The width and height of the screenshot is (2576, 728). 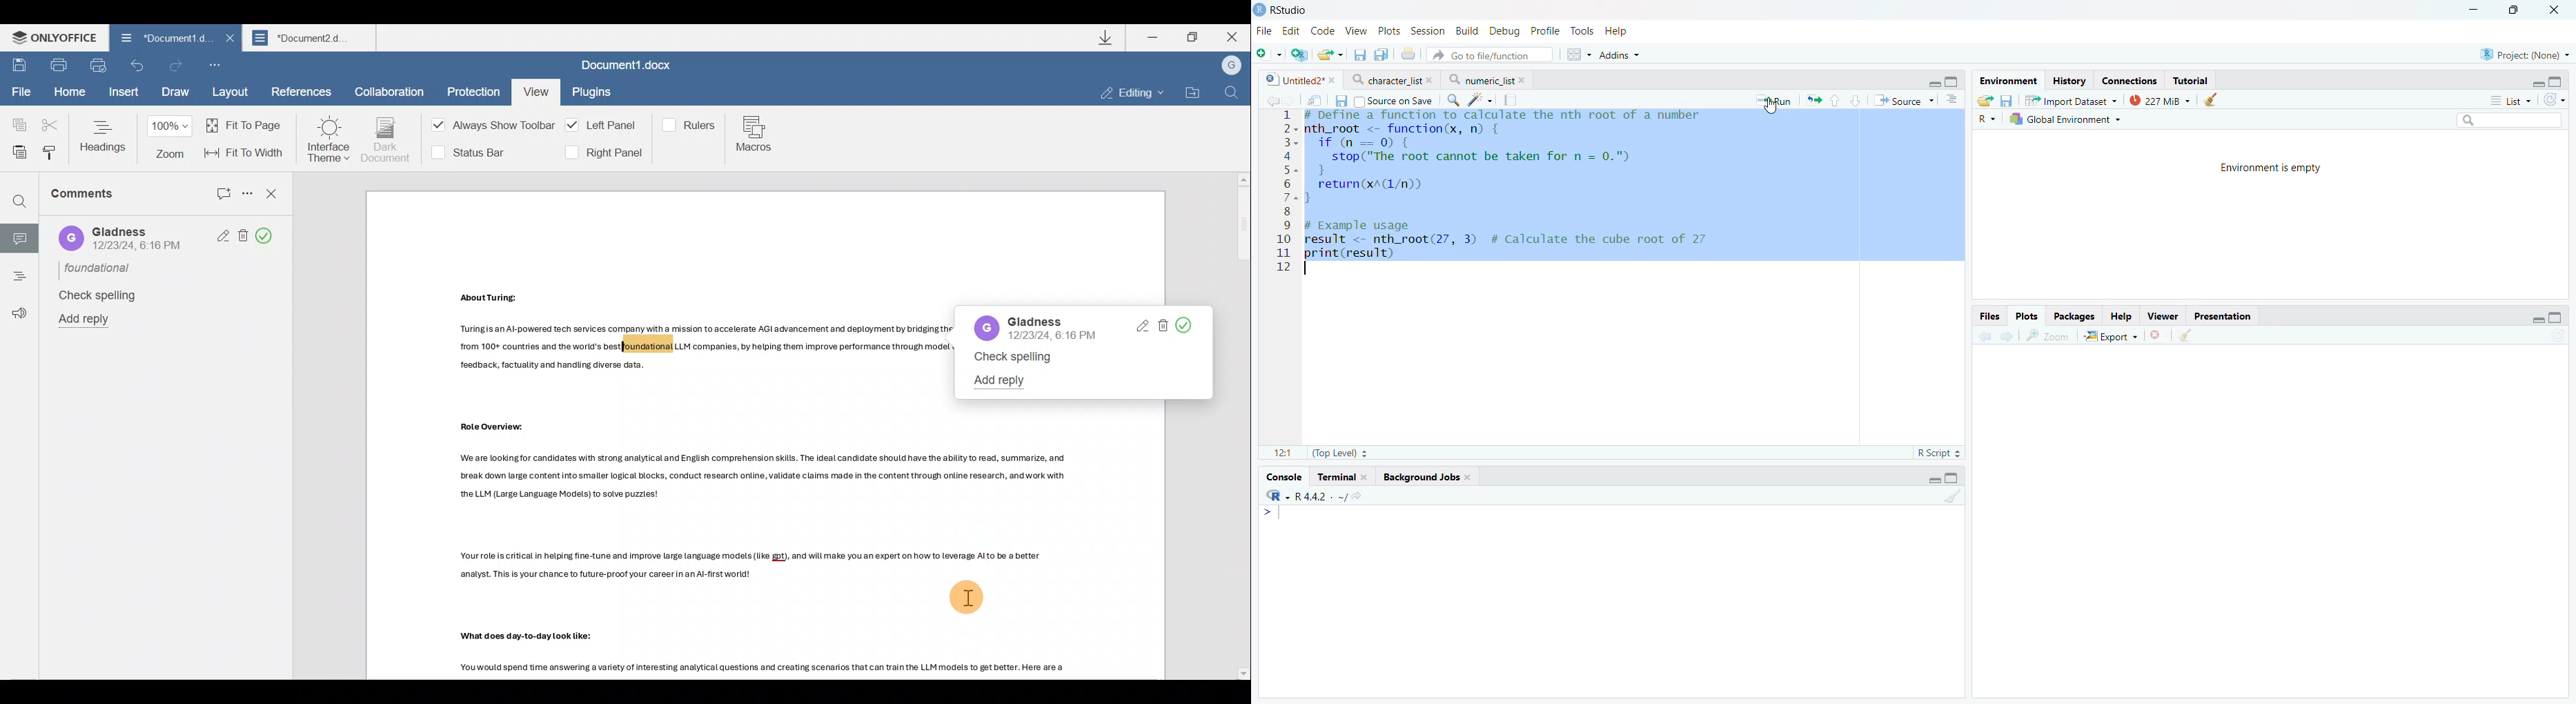 What do you see at coordinates (104, 136) in the screenshot?
I see `Headings` at bounding box center [104, 136].